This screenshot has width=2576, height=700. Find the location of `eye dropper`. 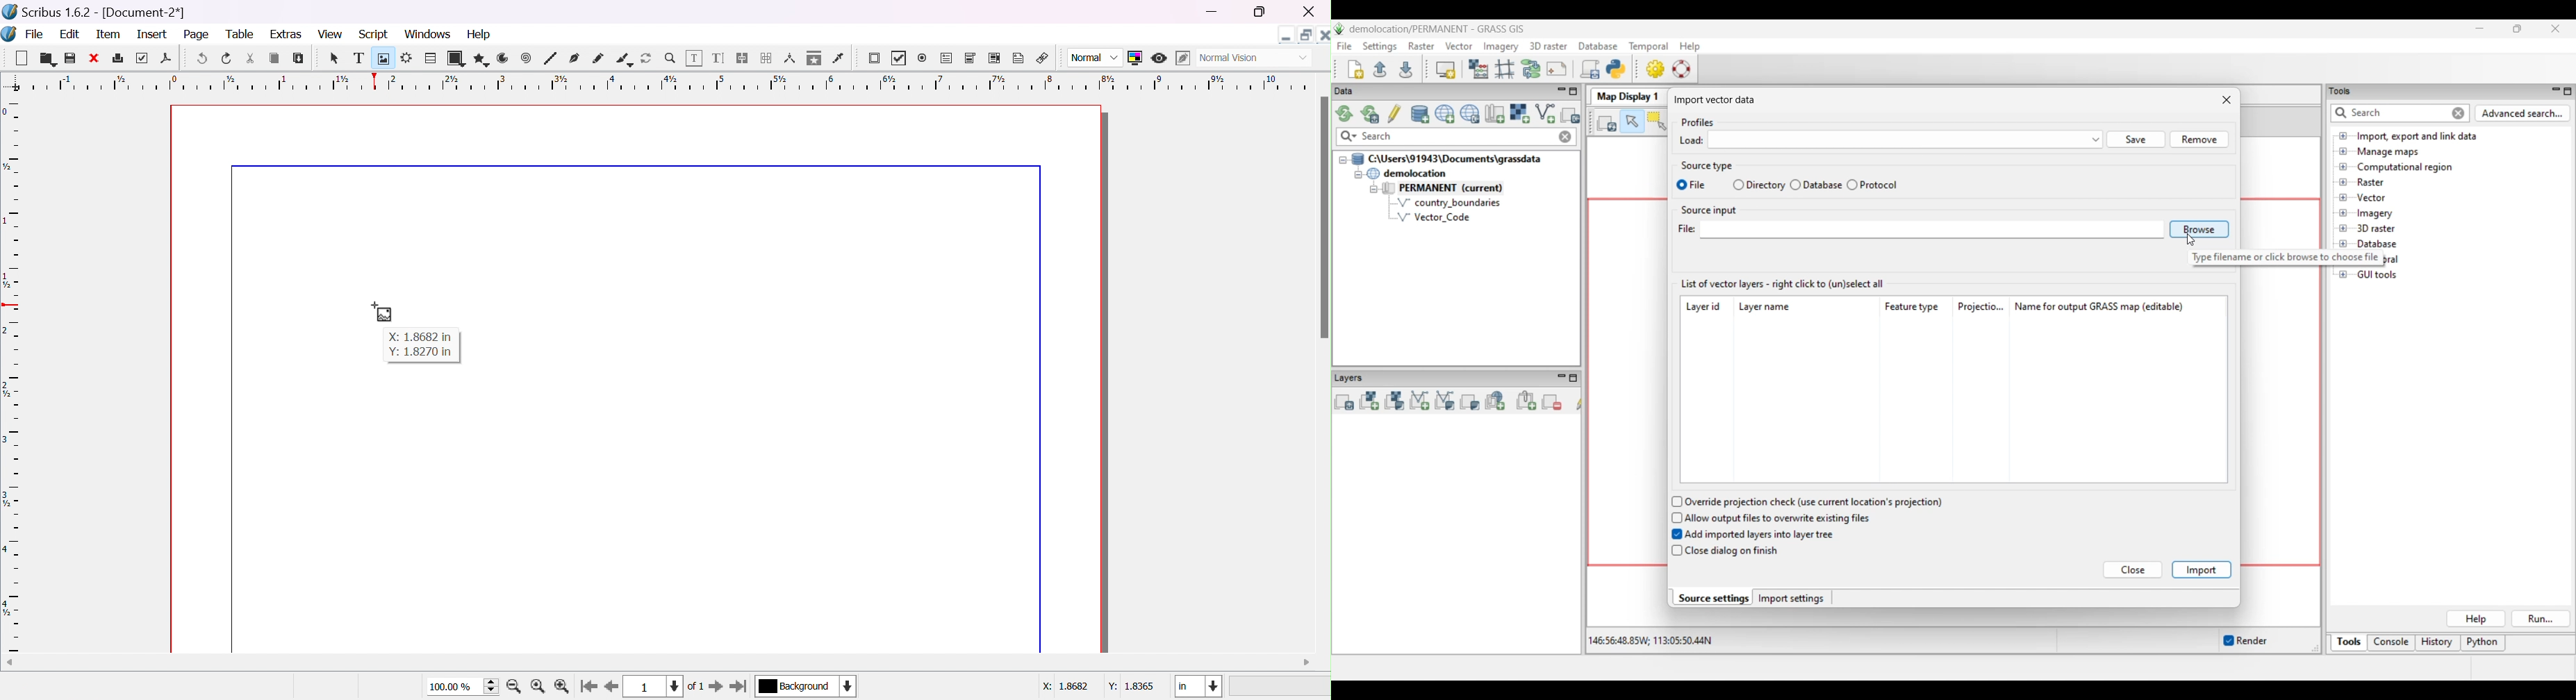

eye dropper is located at coordinates (841, 58).